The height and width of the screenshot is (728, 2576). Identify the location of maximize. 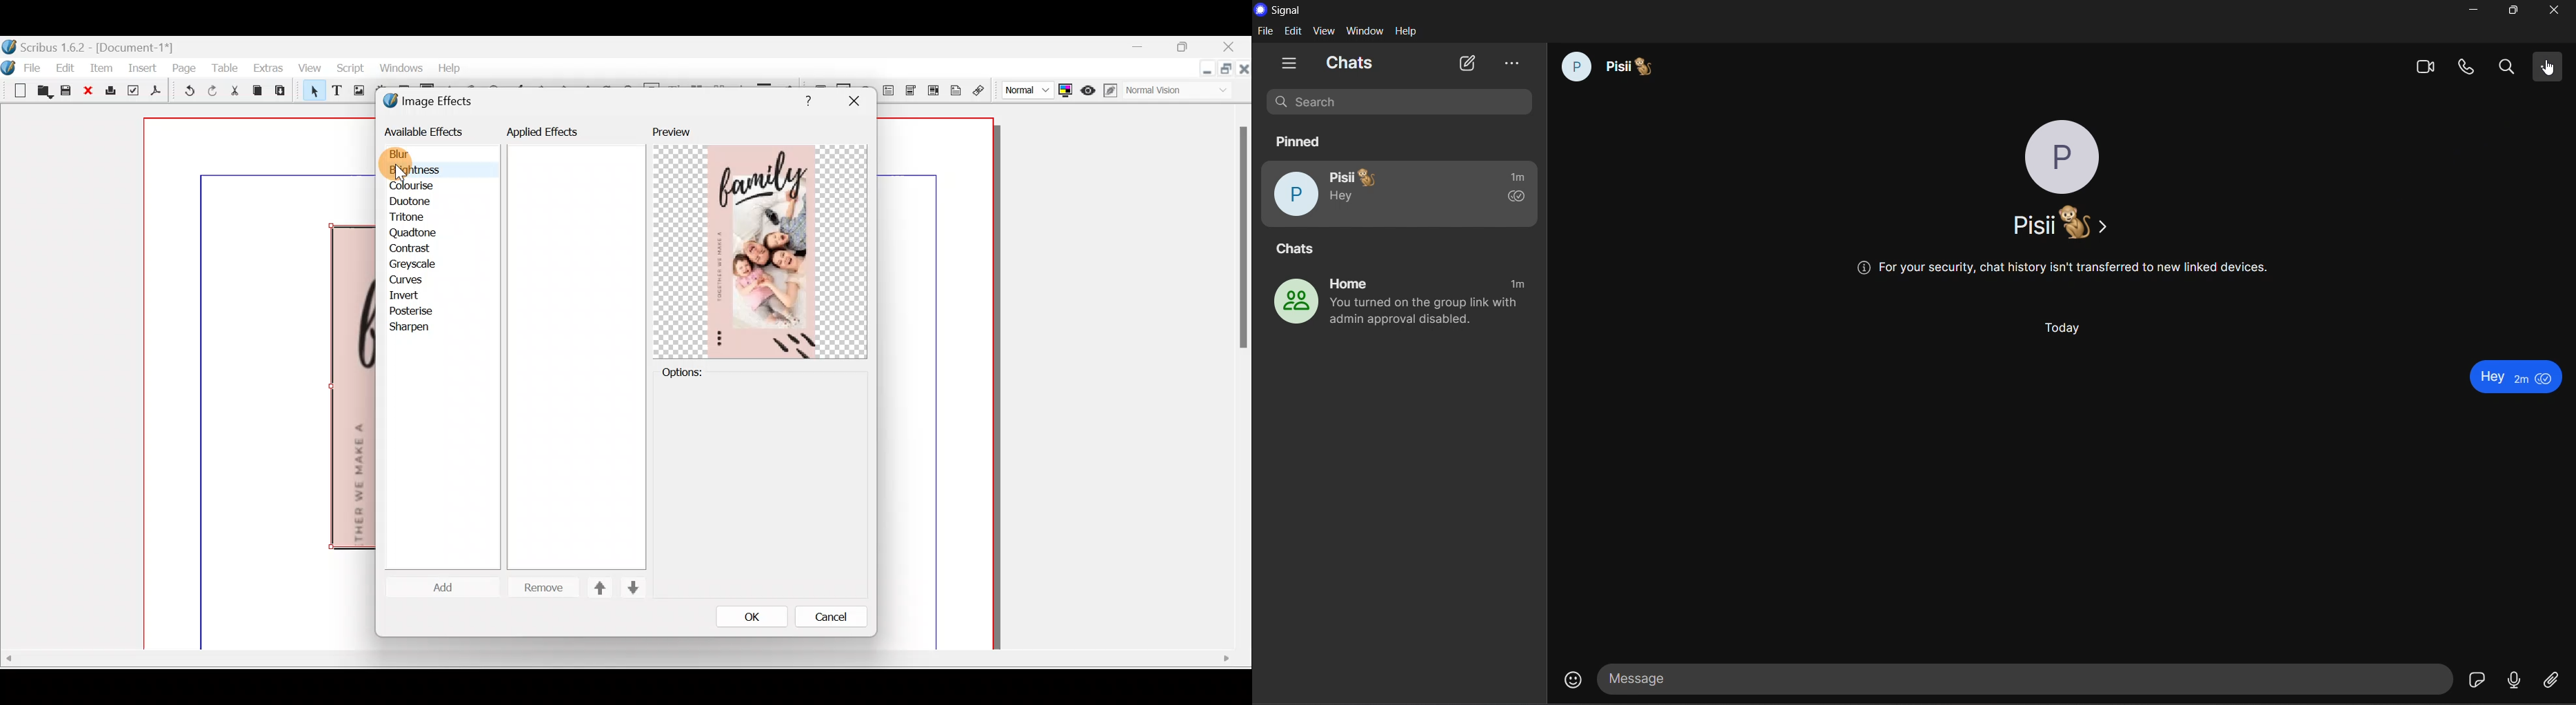
(2513, 11).